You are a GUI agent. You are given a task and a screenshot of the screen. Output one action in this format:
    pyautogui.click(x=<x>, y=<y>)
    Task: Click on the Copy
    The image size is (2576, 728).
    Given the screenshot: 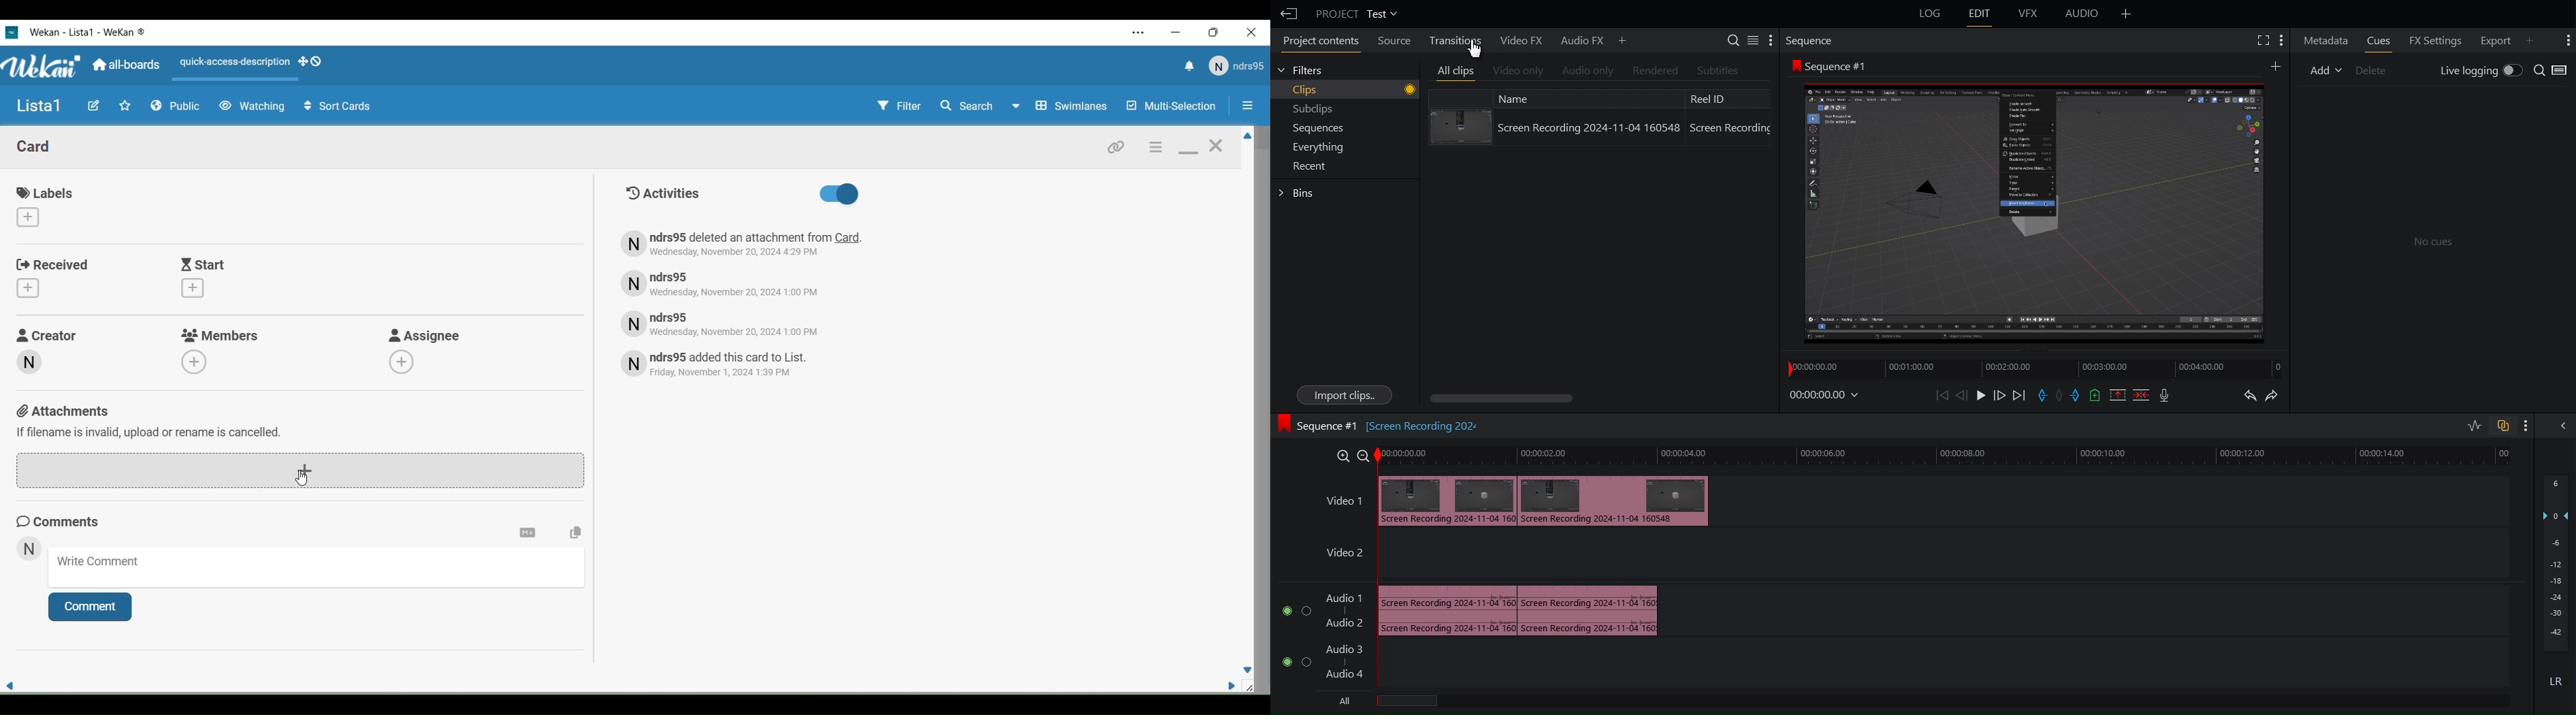 What is the action you would take?
    pyautogui.click(x=576, y=532)
    